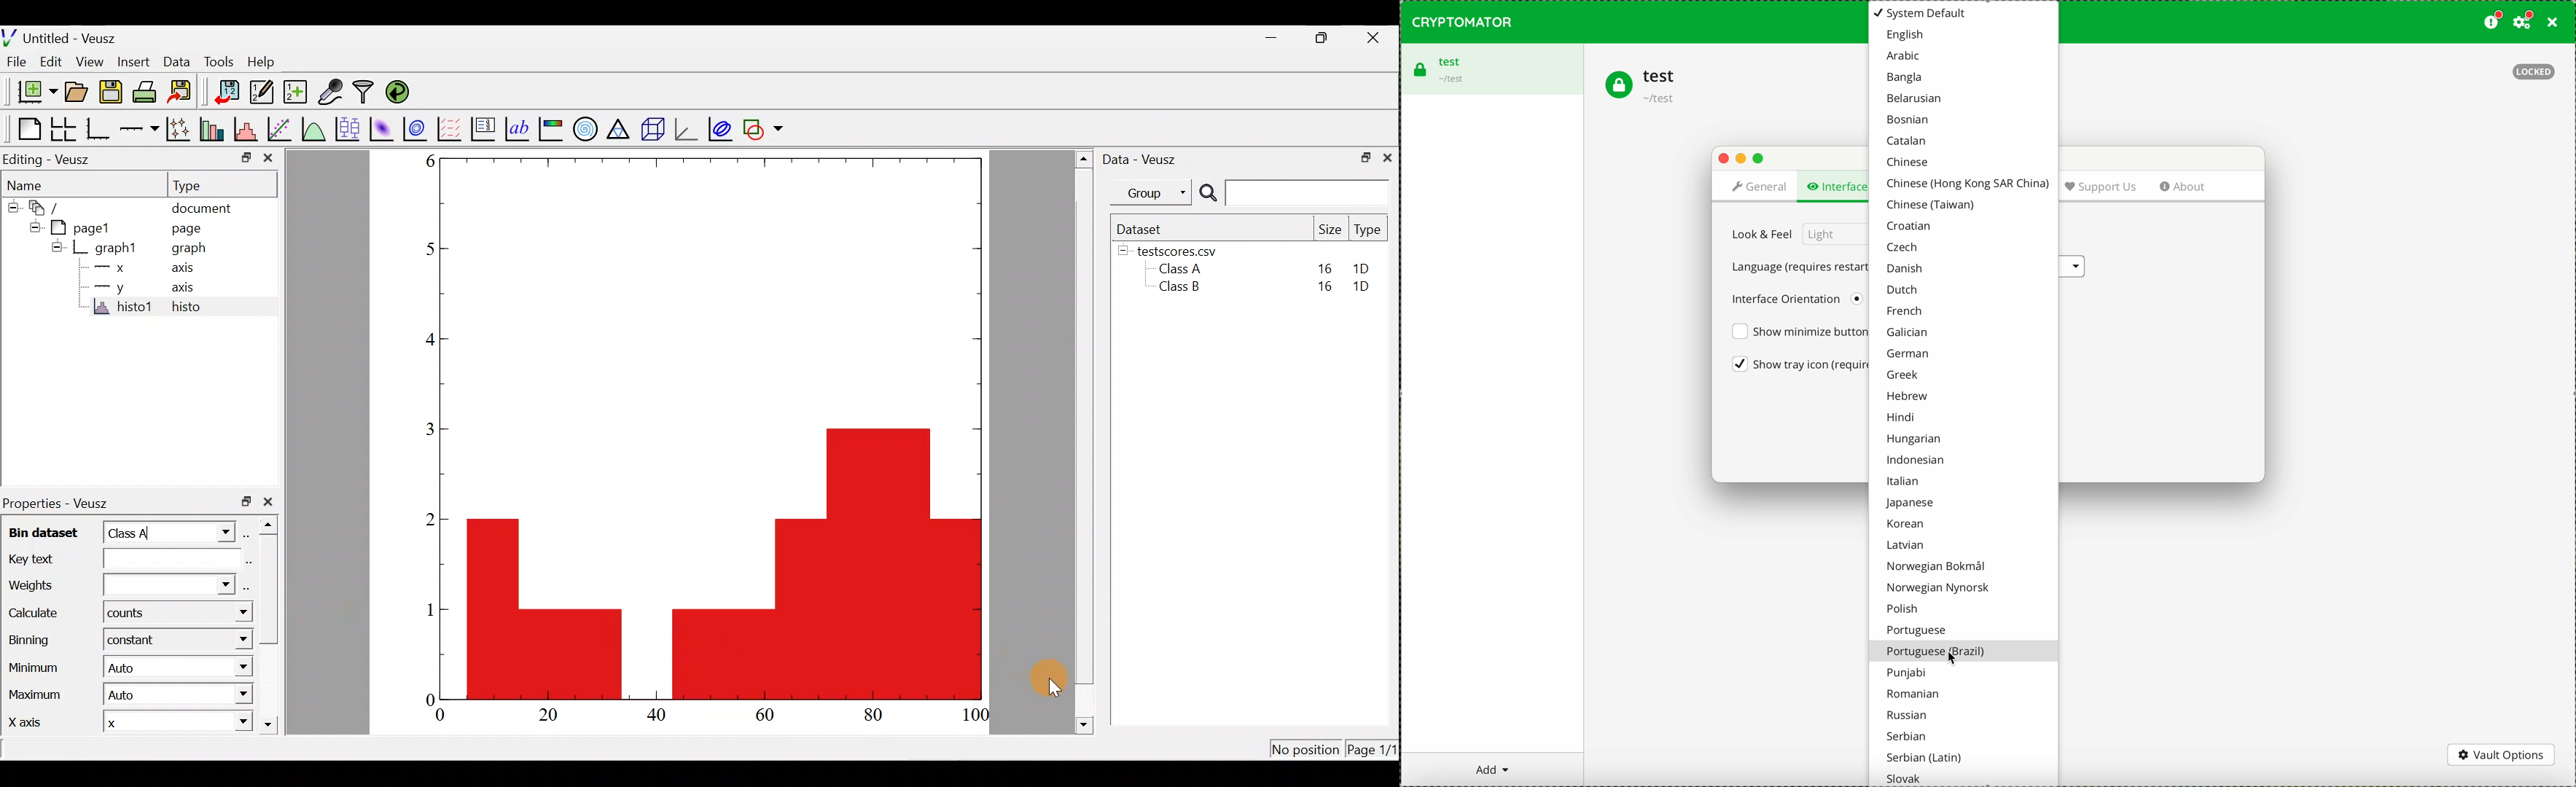 The width and height of the screenshot is (2576, 812). Describe the element at coordinates (267, 63) in the screenshot. I see `Help` at that location.